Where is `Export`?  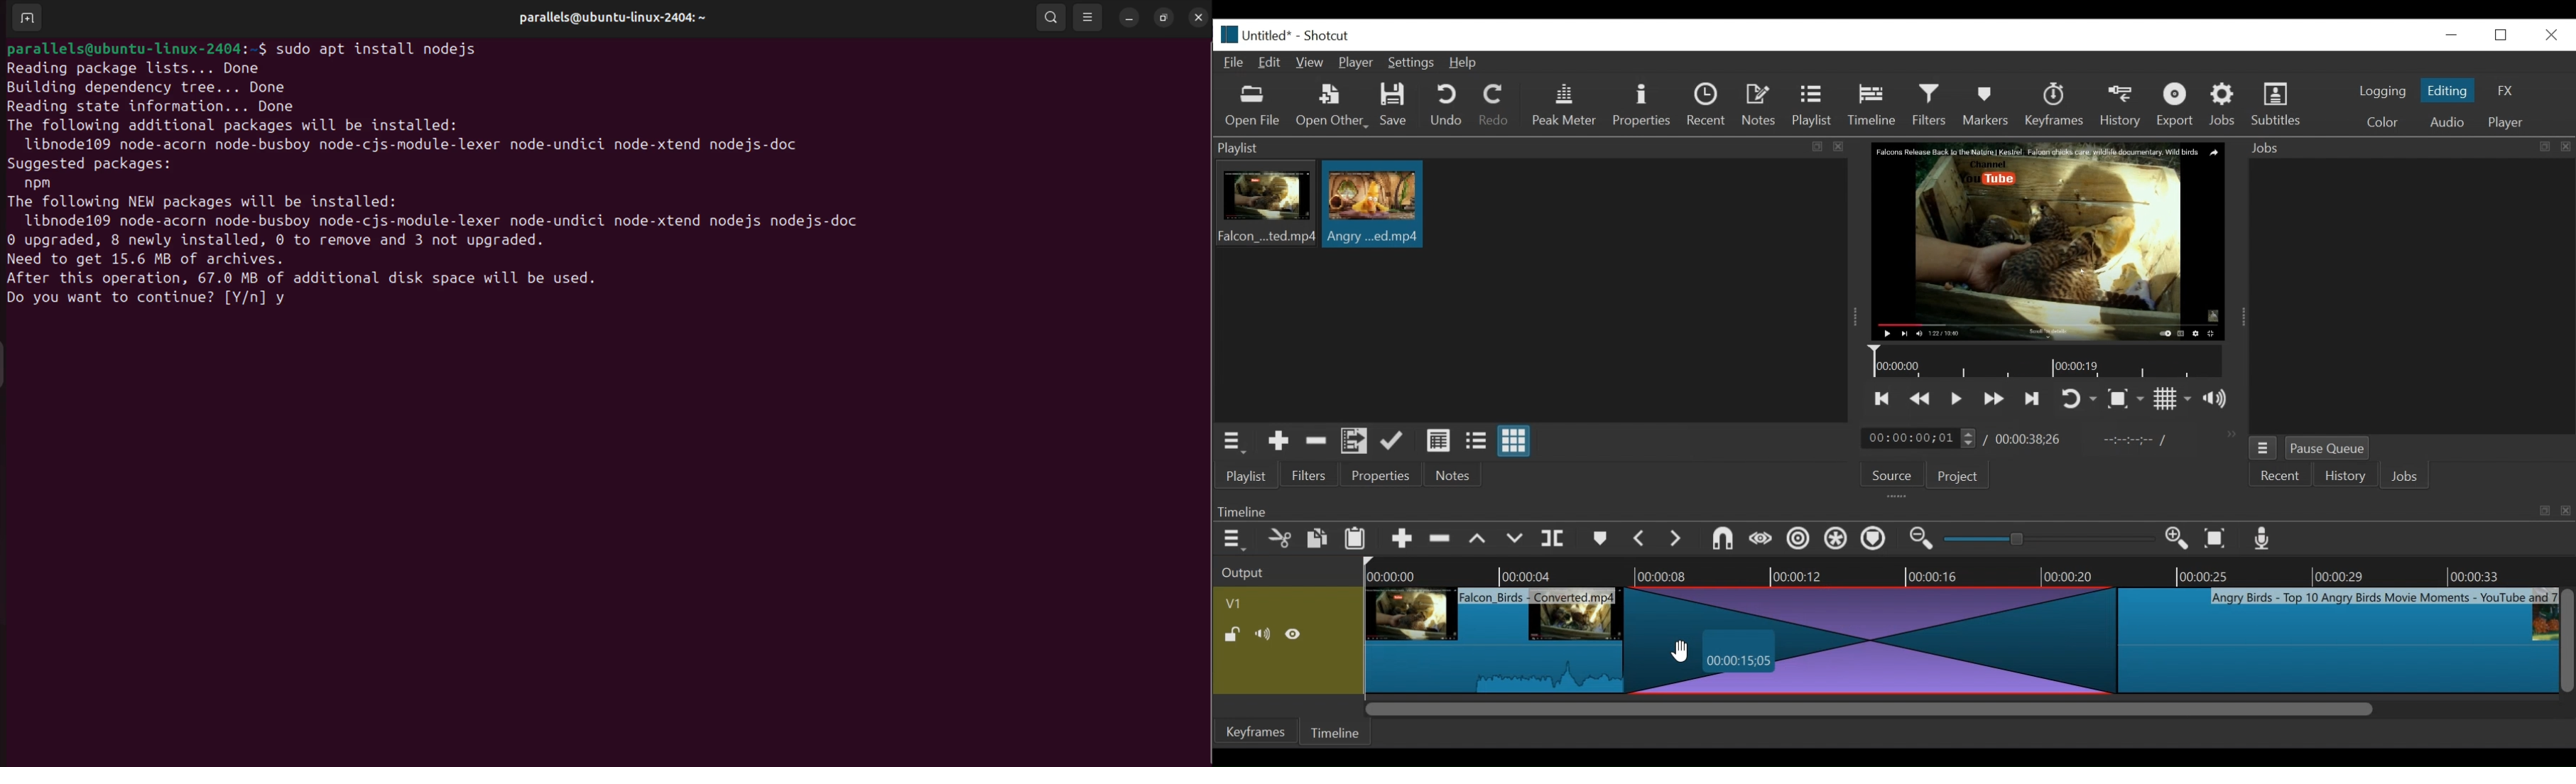 Export is located at coordinates (2178, 107).